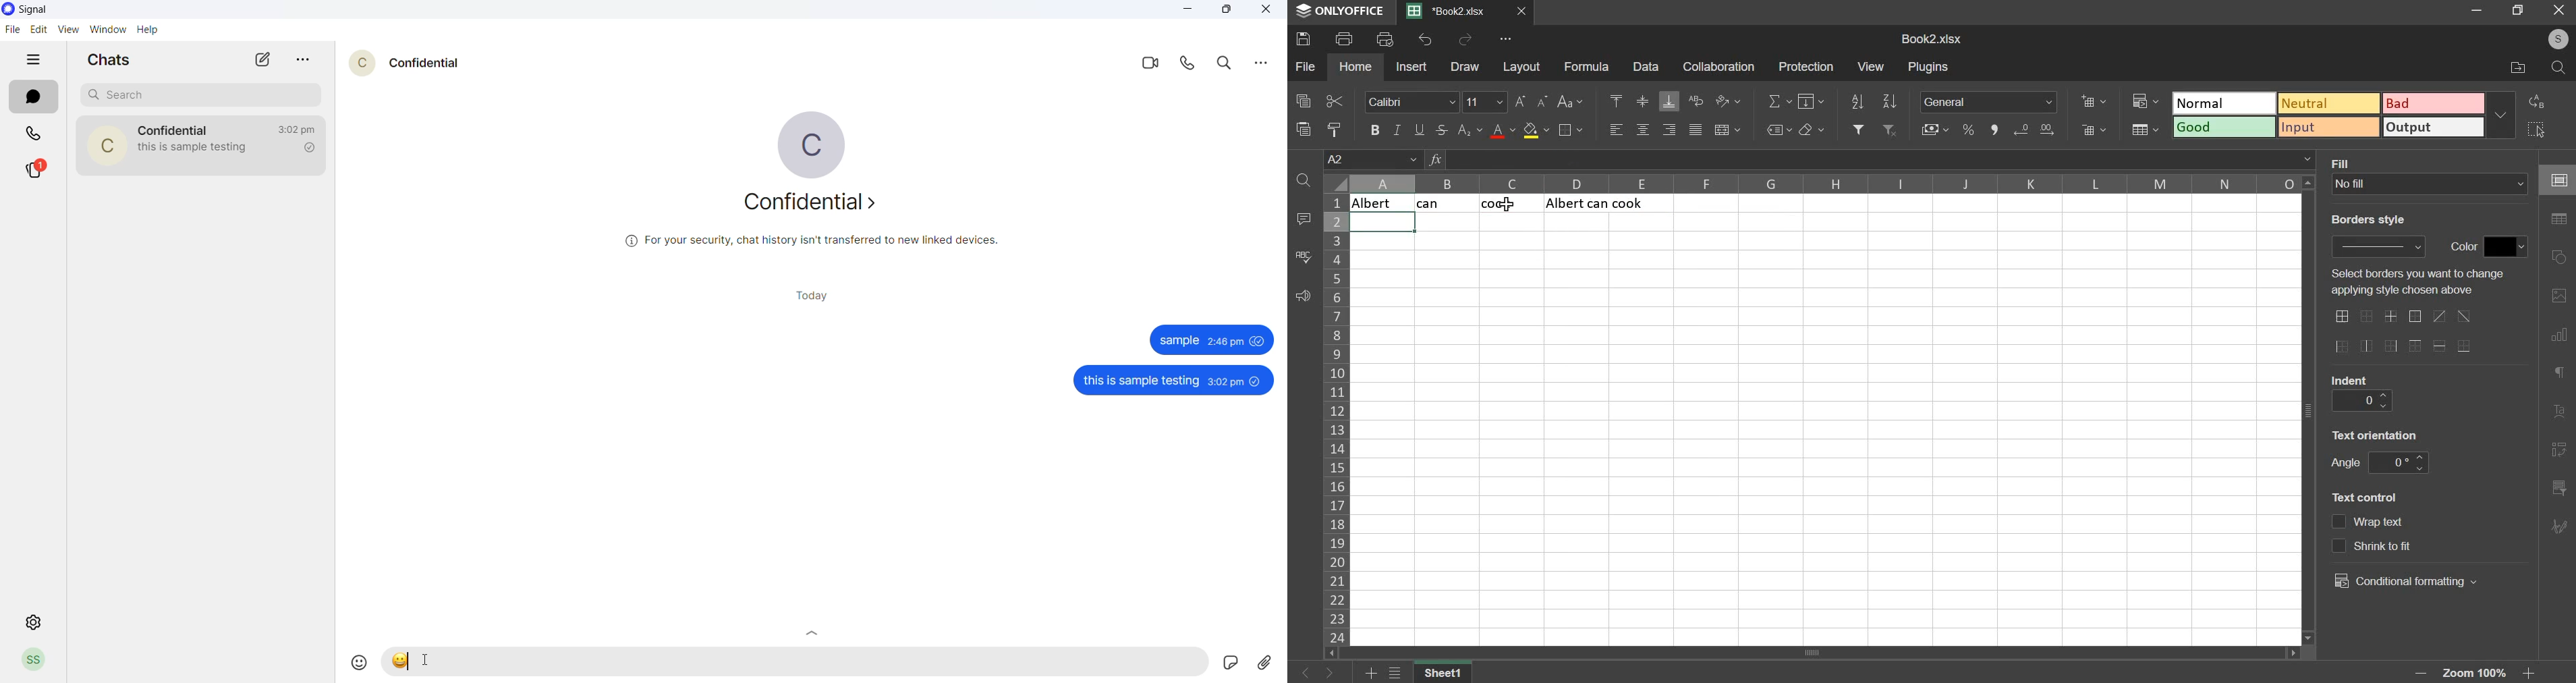  Describe the element at coordinates (1356, 66) in the screenshot. I see `home` at that location.